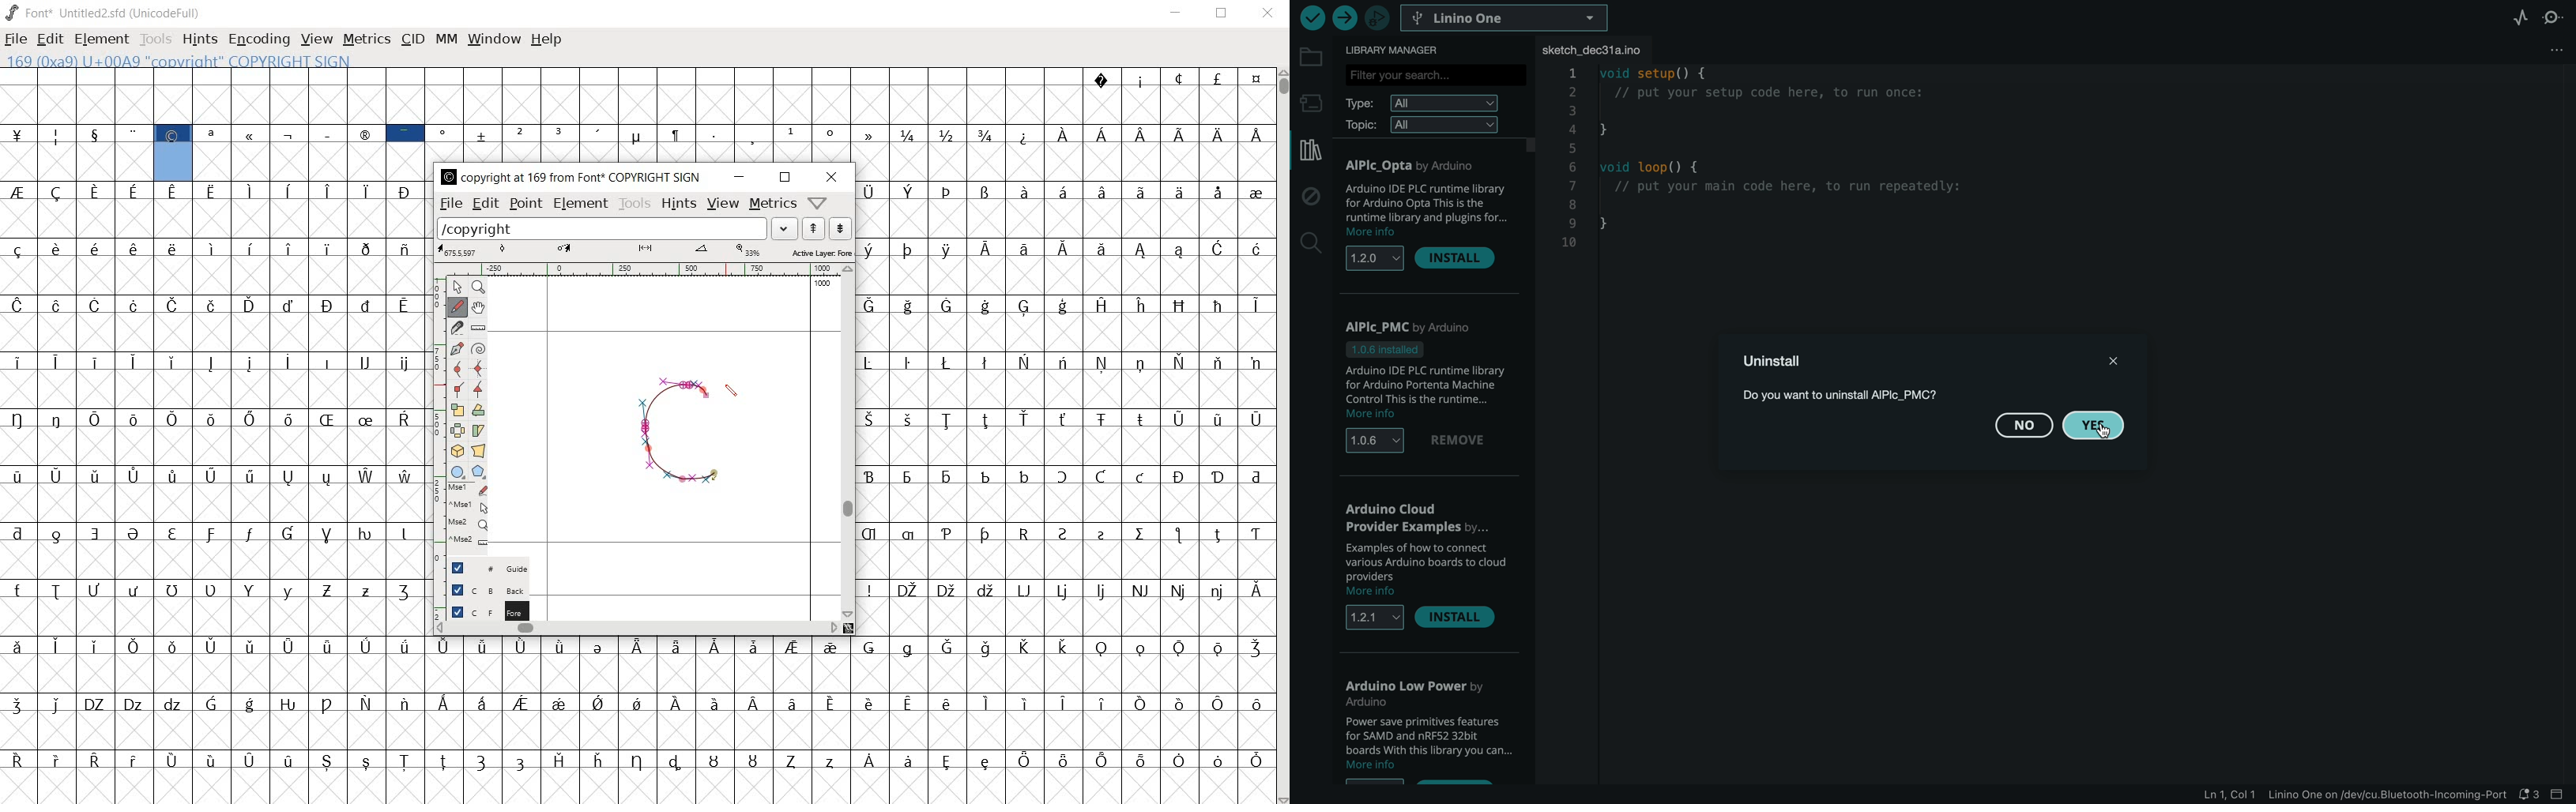 This screenshot has width=2576, height=812. I want to click on scroll by hand, so click(477, 308).